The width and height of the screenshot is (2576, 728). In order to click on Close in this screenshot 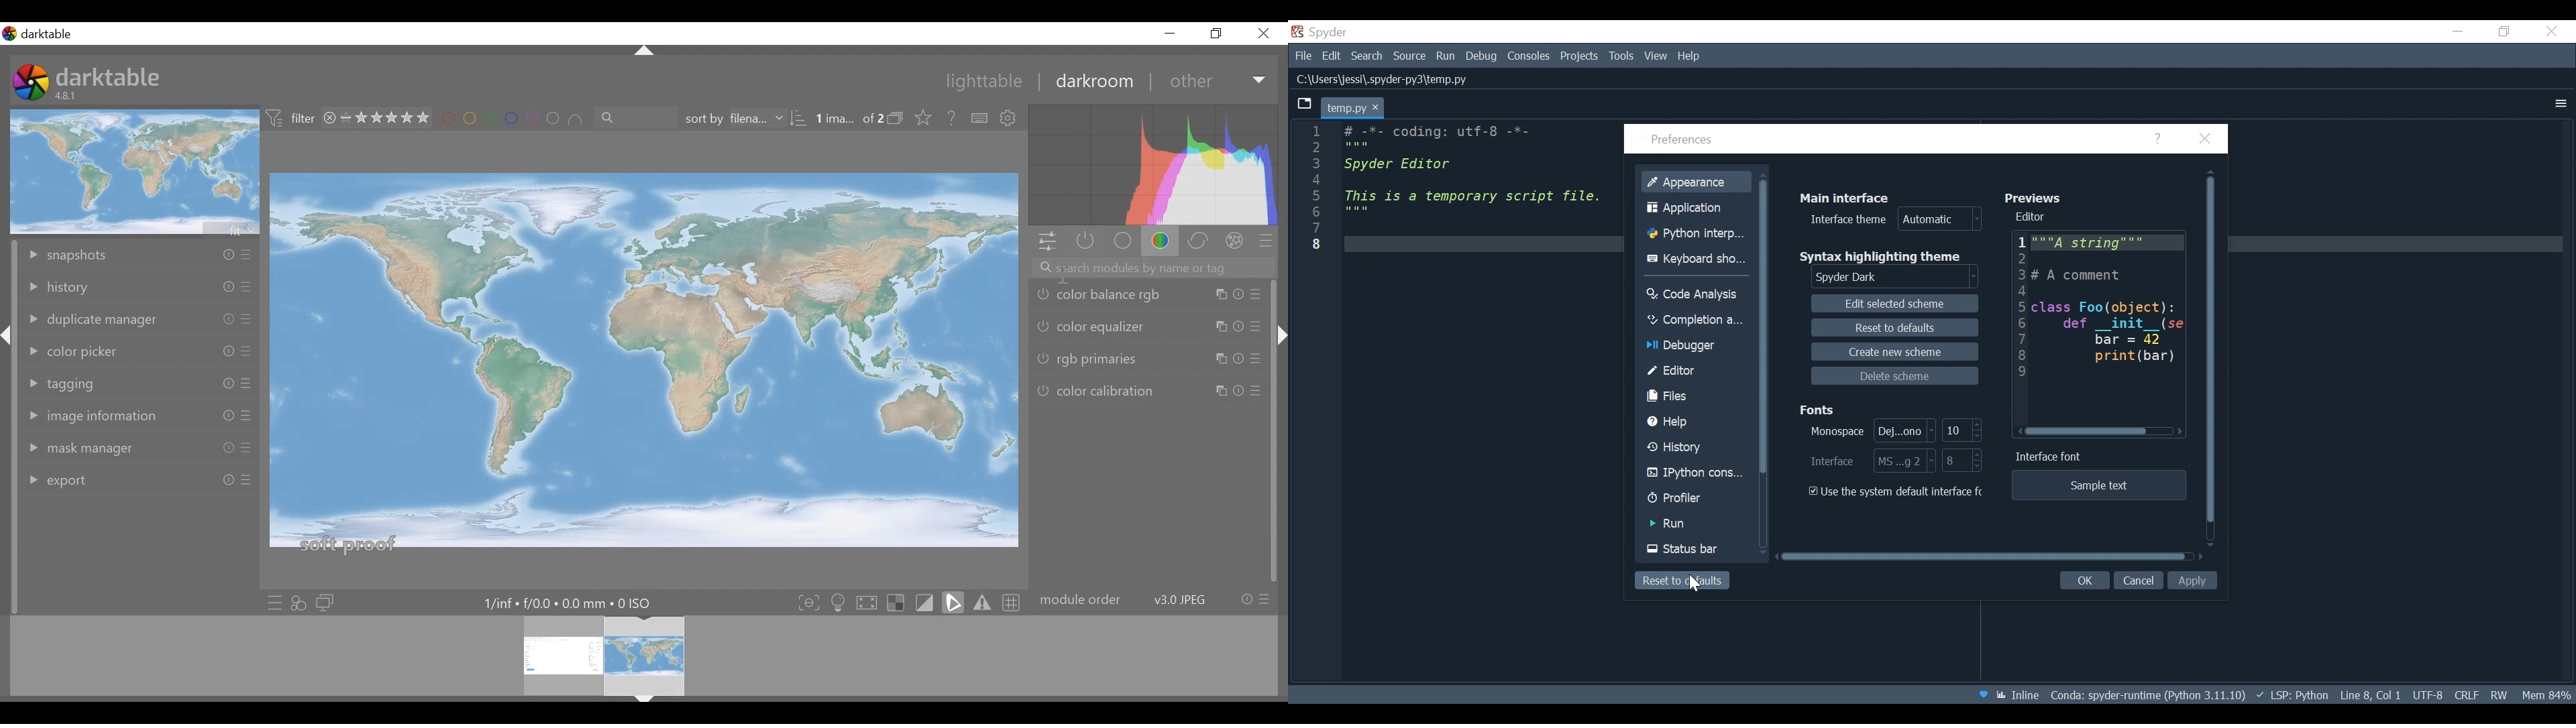, I will do `click(2205, 139)`.